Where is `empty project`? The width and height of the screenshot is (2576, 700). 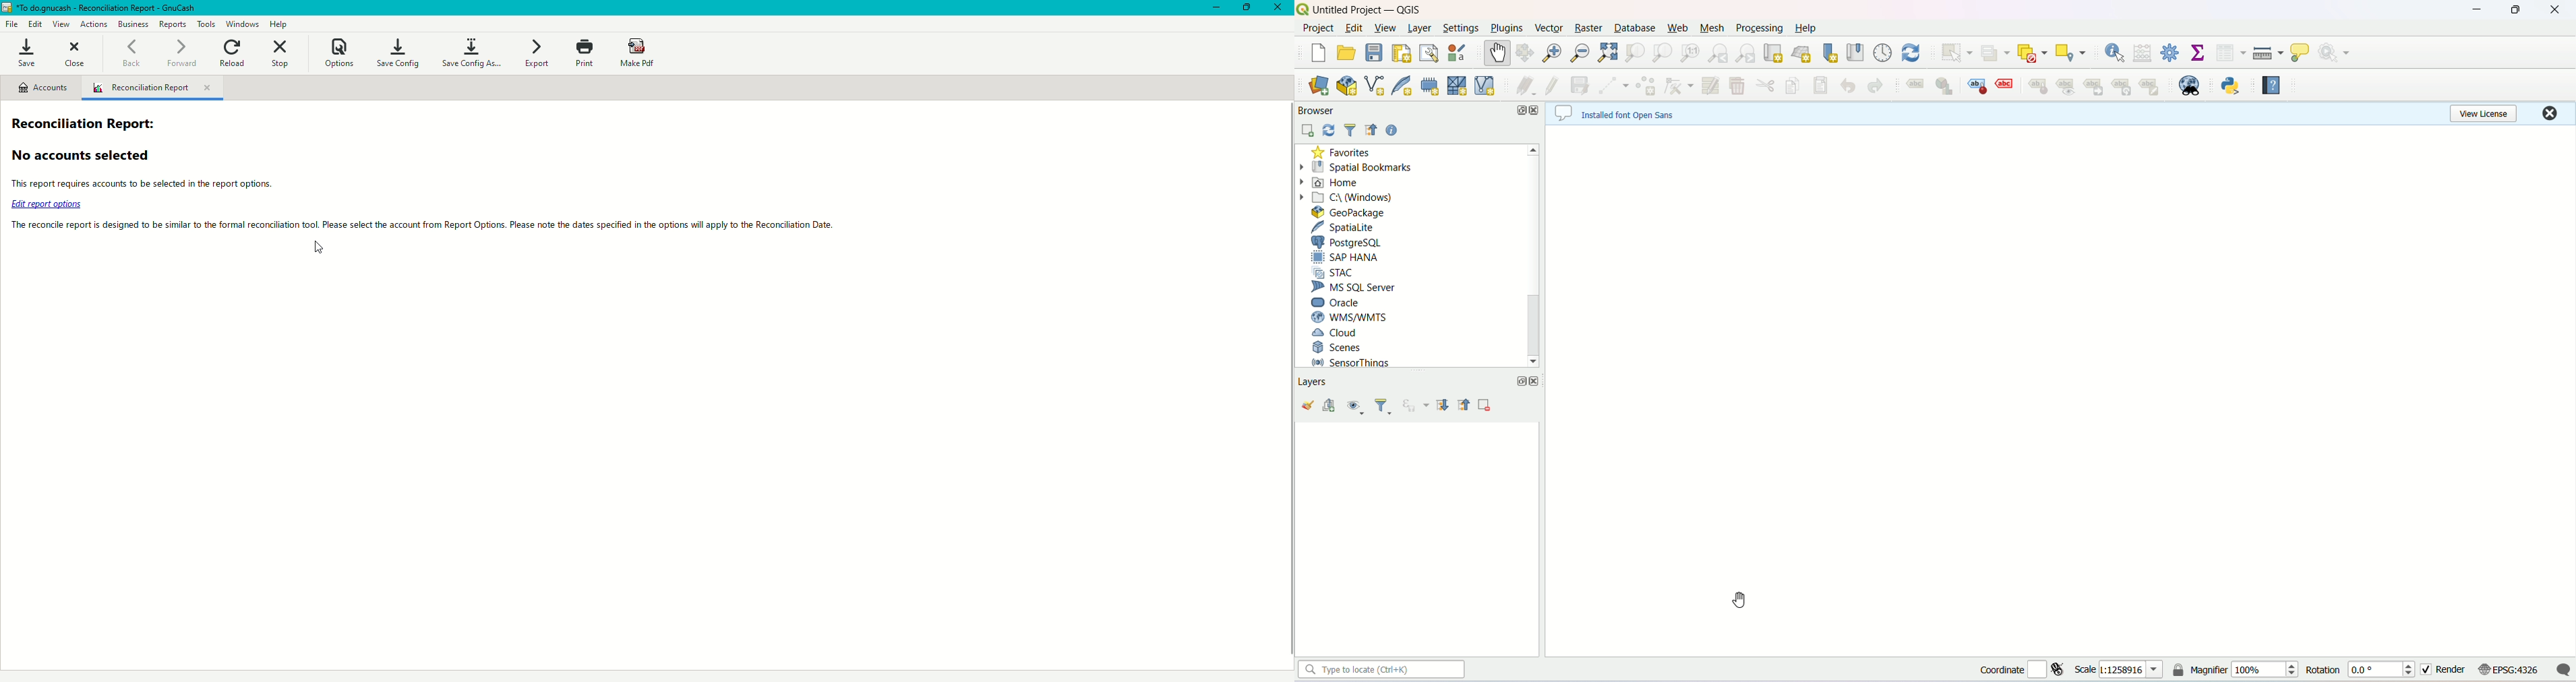 empty project is located at coordinates (2061, 390).